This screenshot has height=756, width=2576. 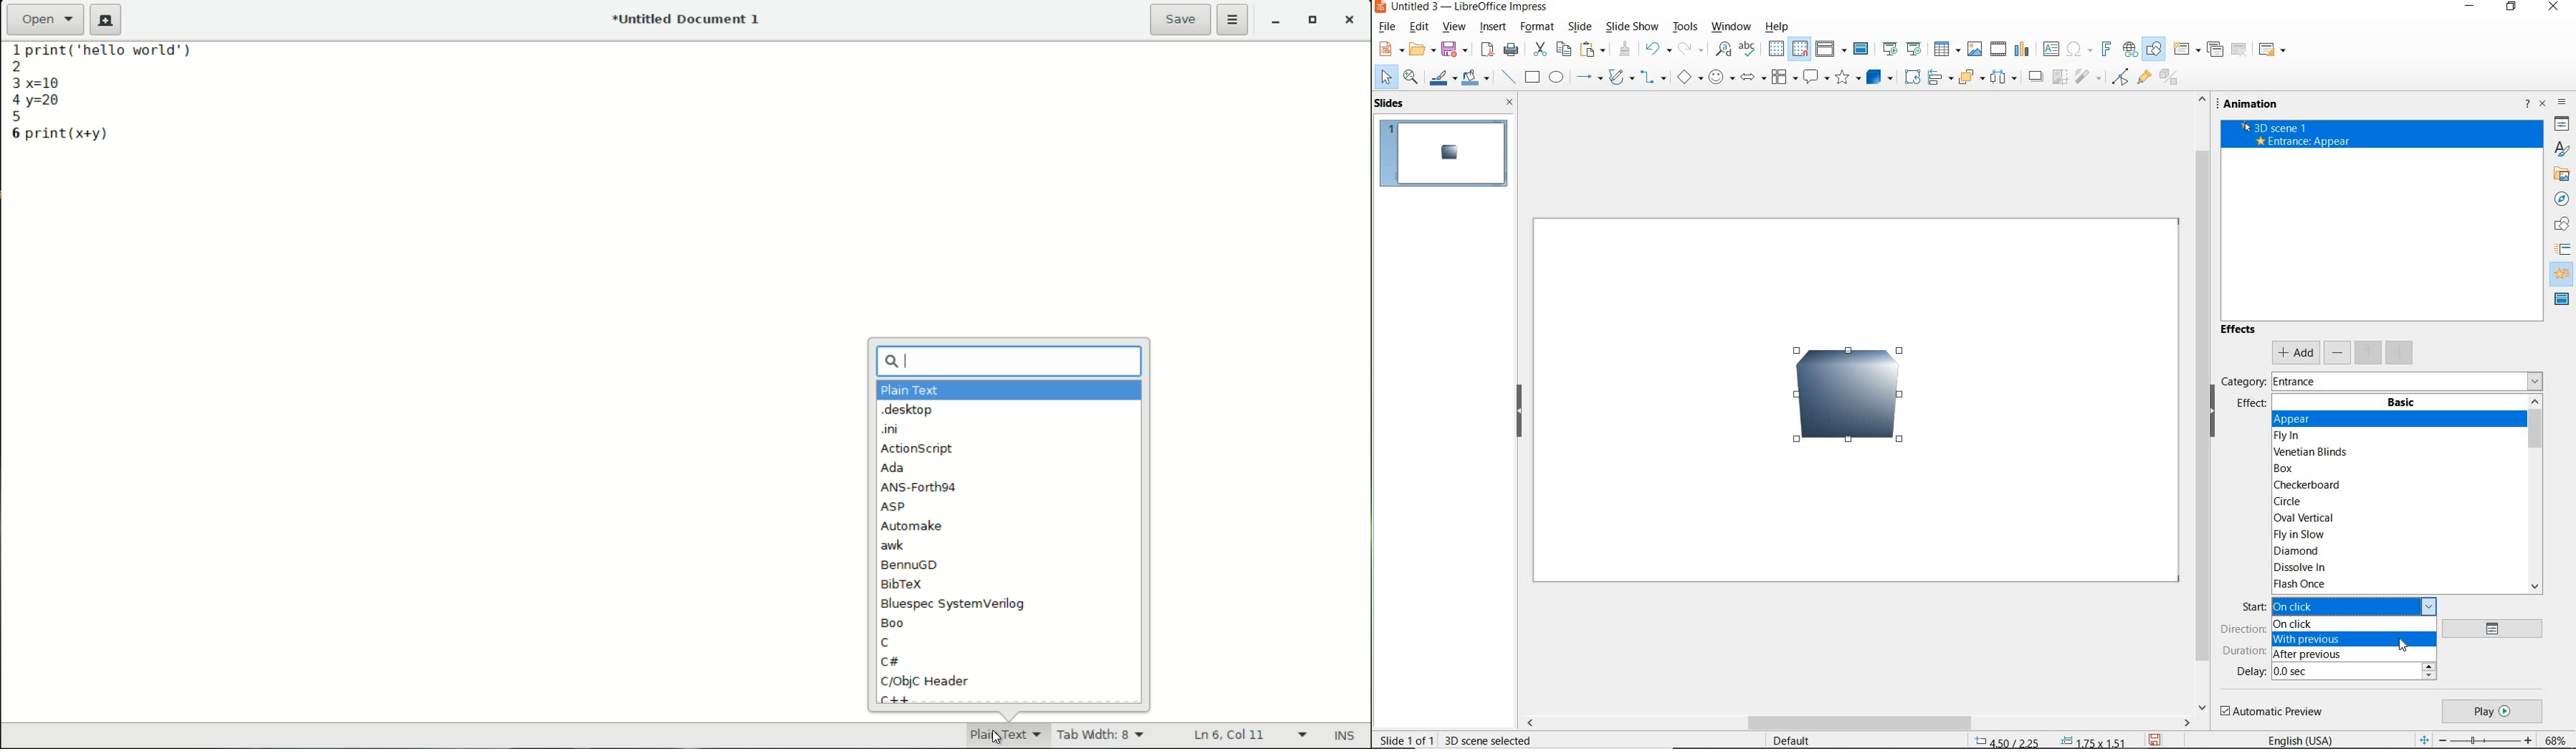 I want to click on insert table, so click(x=1947, y=49).